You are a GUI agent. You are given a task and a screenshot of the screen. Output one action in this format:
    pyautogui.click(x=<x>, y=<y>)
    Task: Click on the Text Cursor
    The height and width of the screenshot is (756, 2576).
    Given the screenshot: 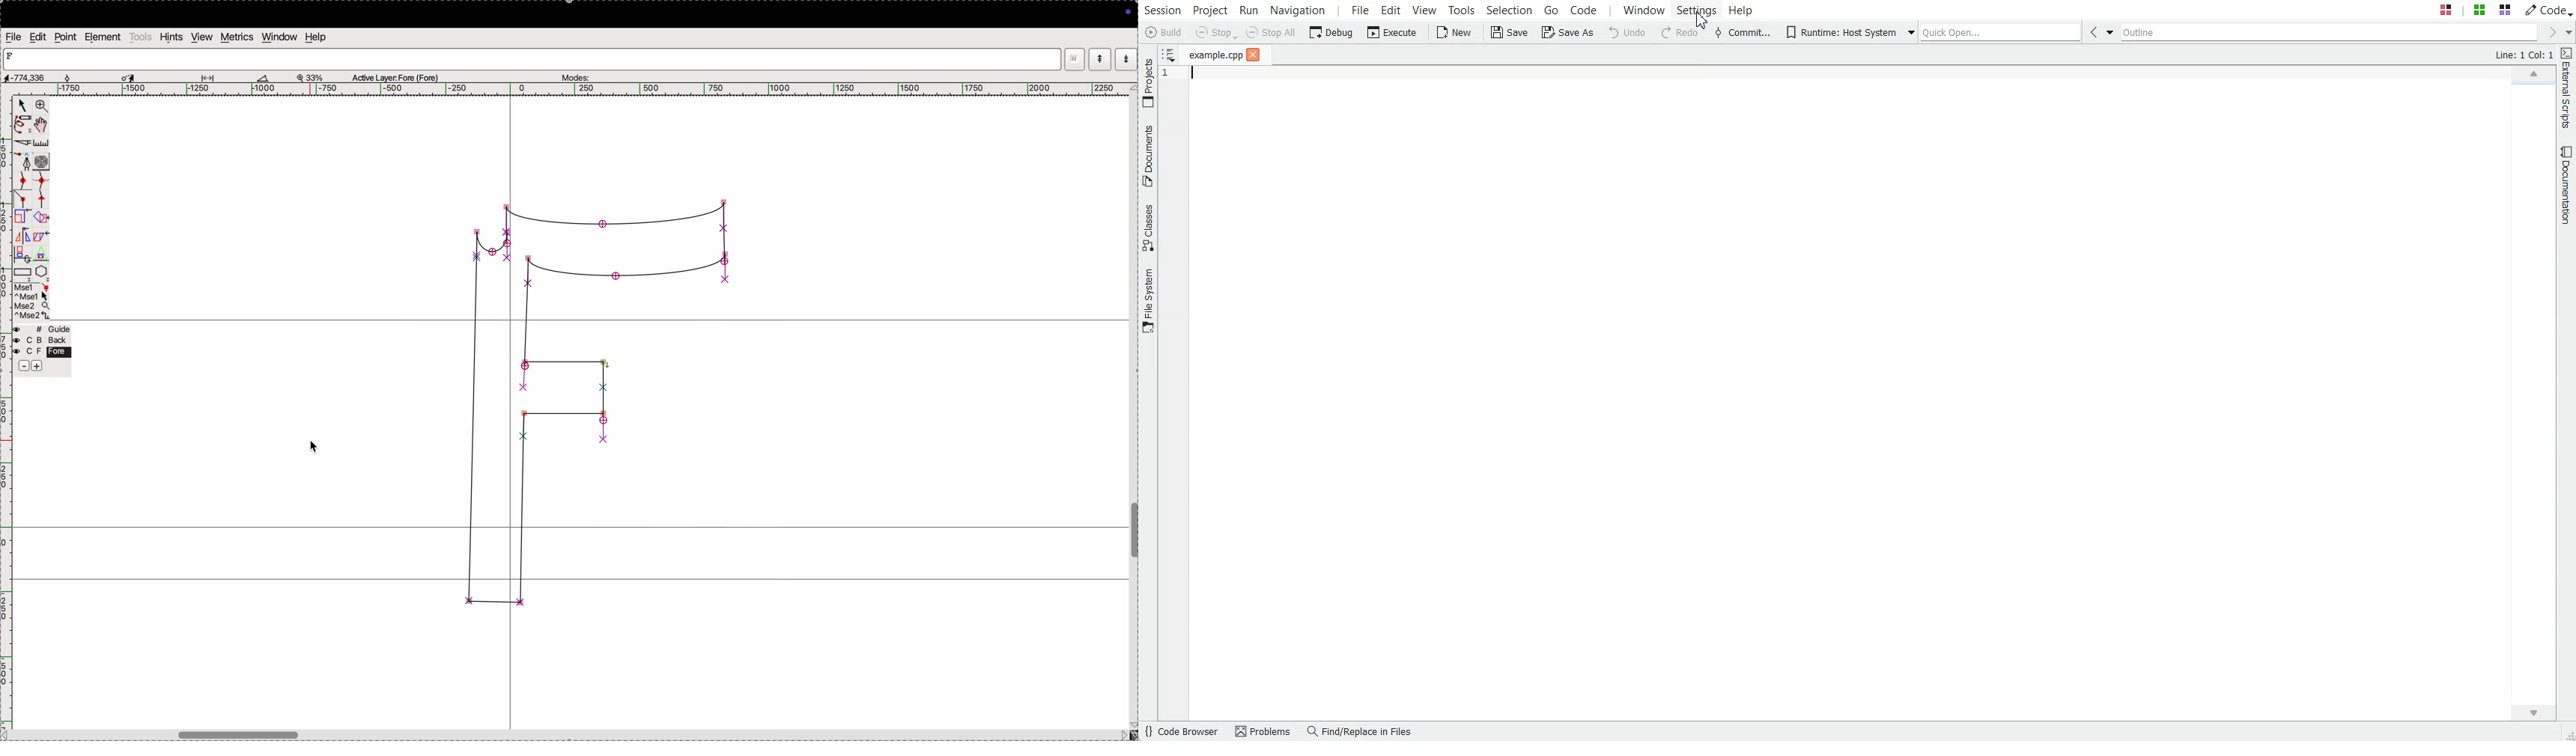 What is the action you would take?
    pyautogui.click(x=1190, y=77)
    